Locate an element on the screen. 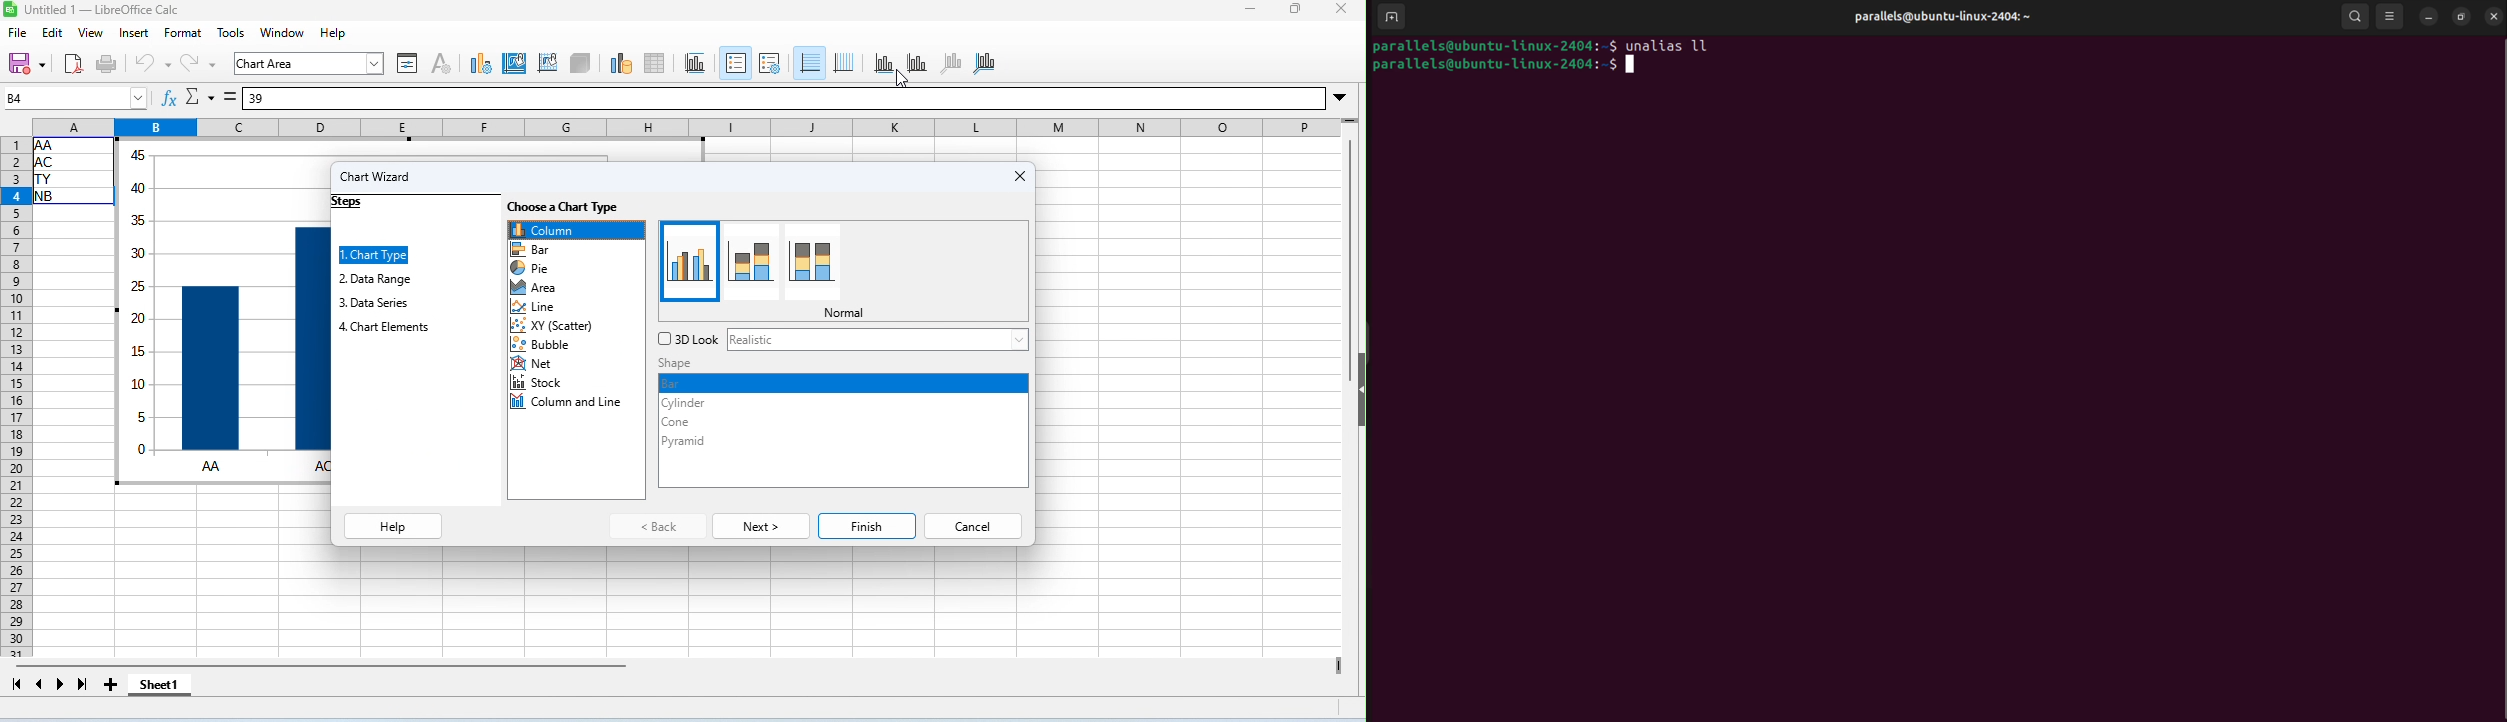  selected cell number is located at coordinates (77, 99).